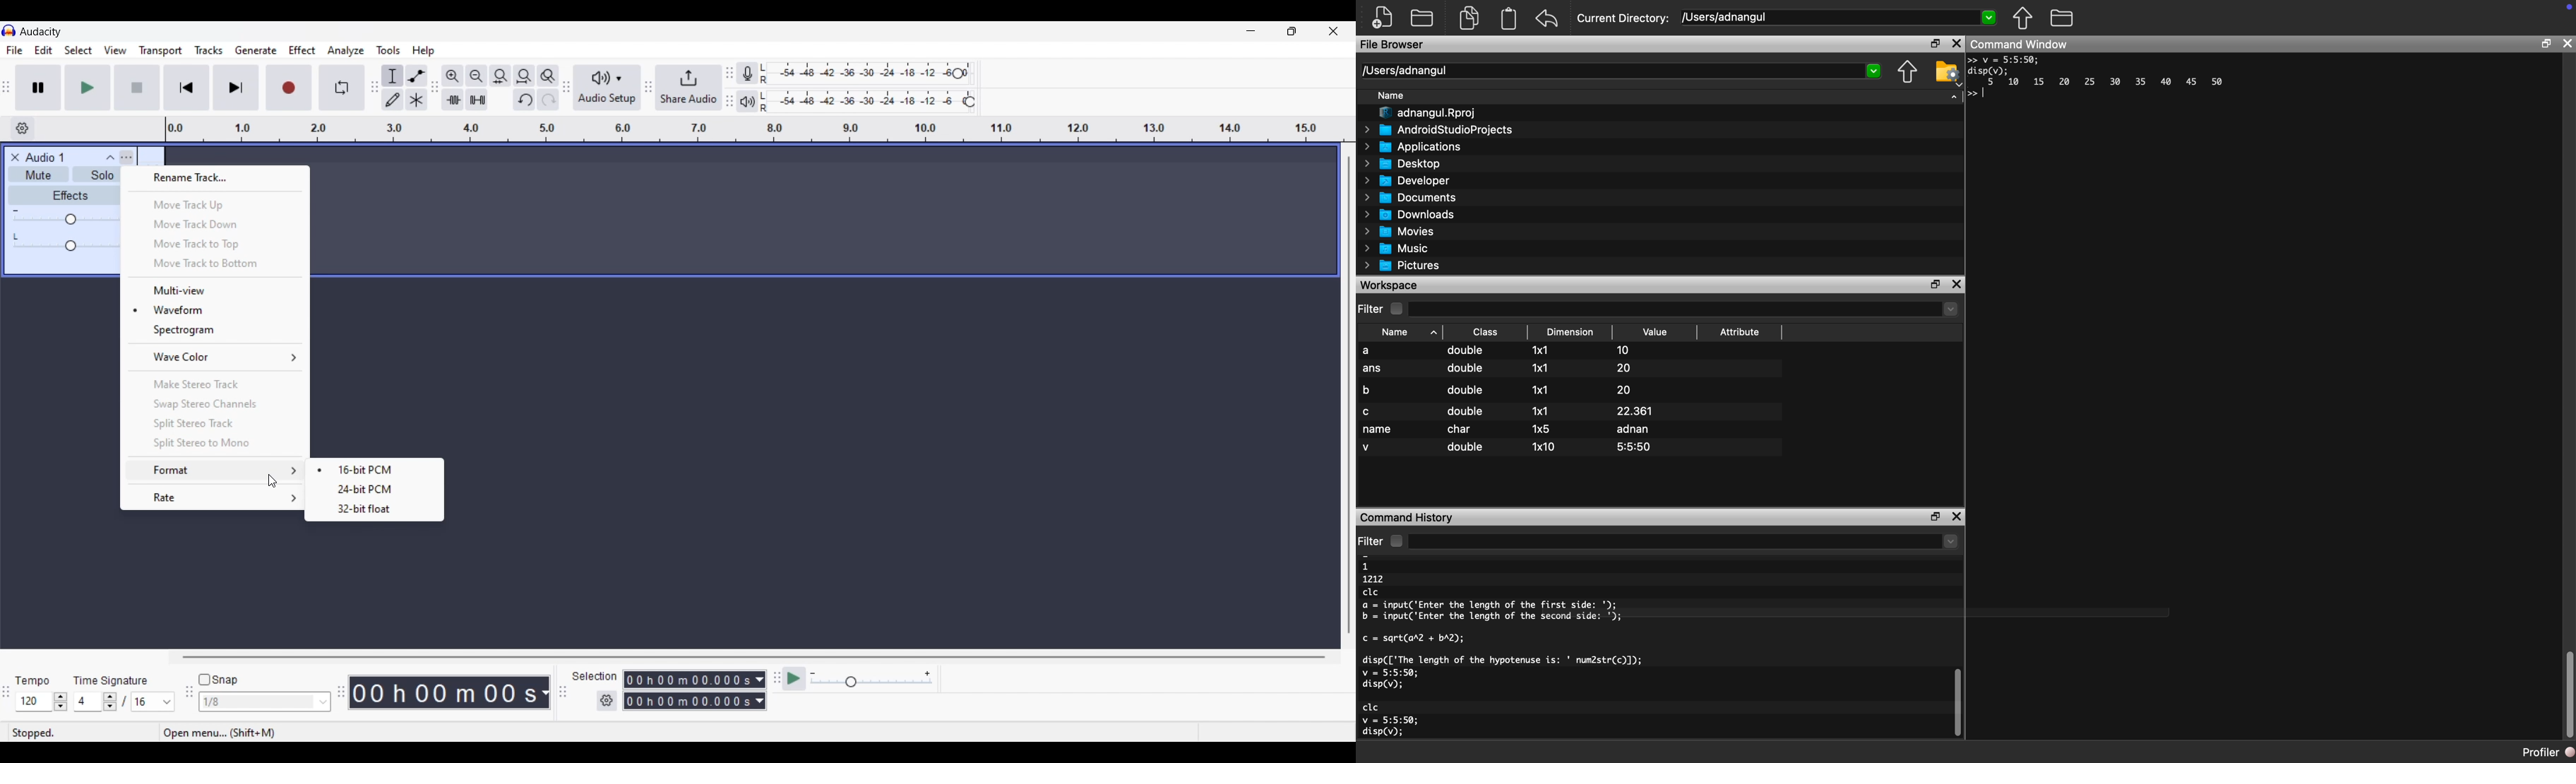 The width and height of the screenshot is (2576, 784). What do you see at coordinates (1541, 429) in the screenshot?
I see `1x5` at bounding box center [1541, 429].